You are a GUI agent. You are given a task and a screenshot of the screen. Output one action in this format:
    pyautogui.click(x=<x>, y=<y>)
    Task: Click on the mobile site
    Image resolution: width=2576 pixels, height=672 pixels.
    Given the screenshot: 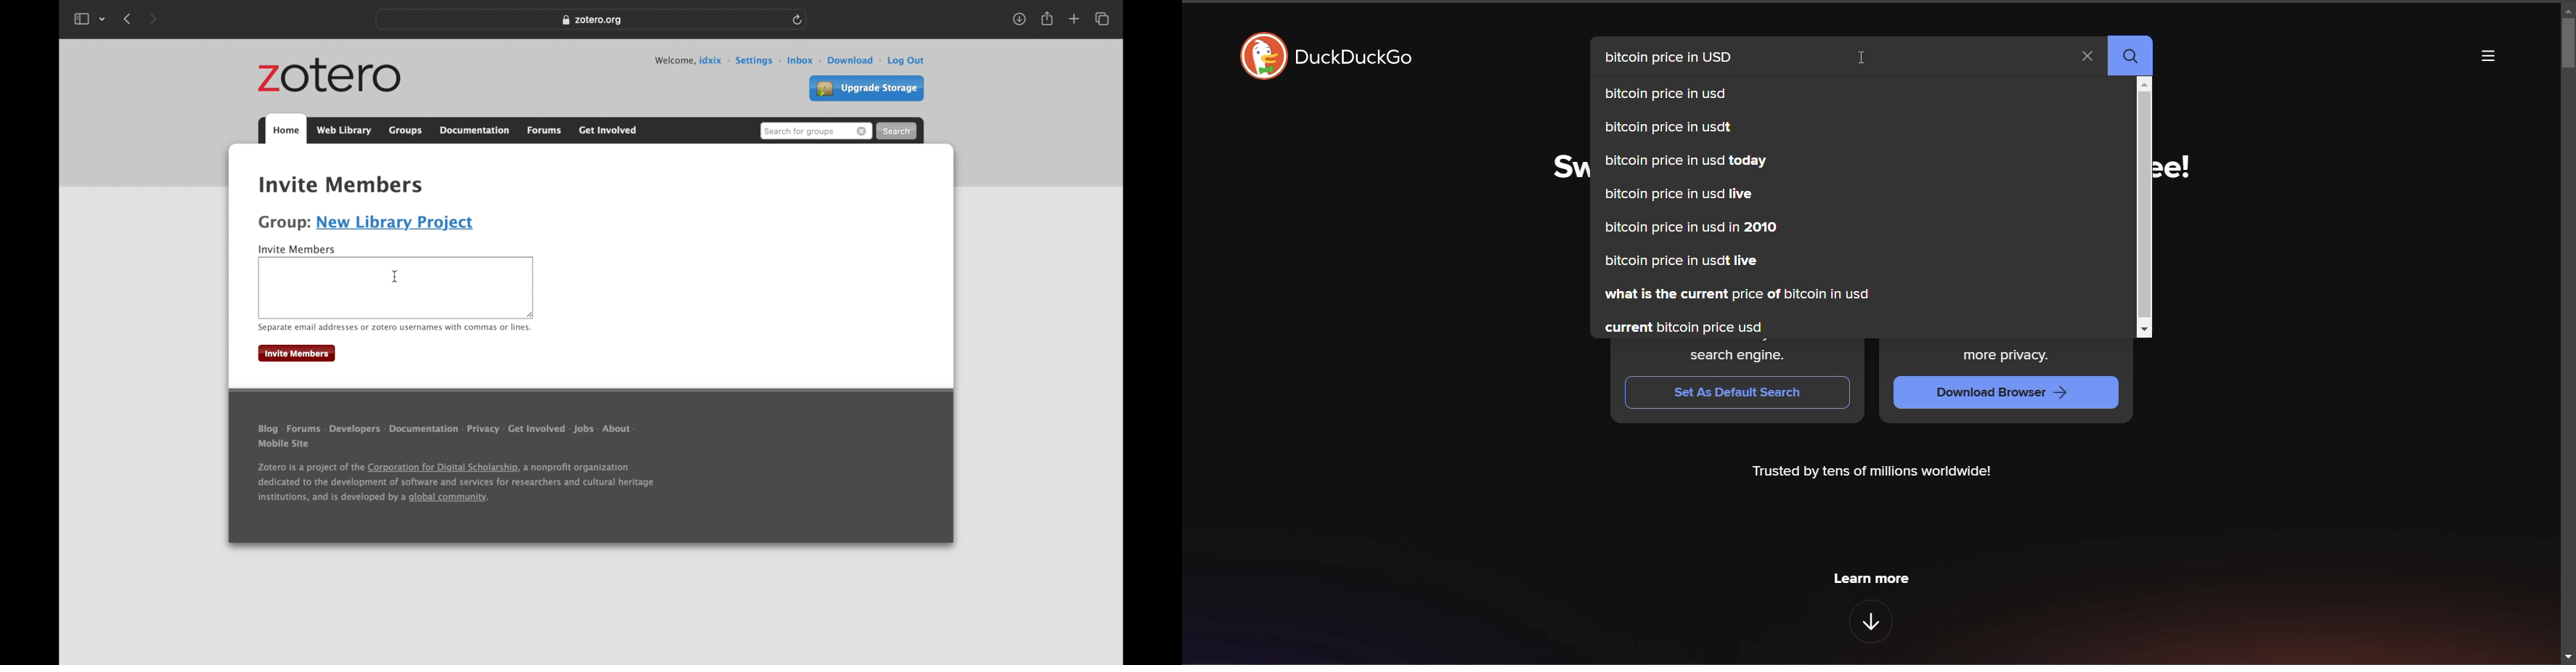 What is the action you would take?
    pyautogui.click(x=284, y=446)
    